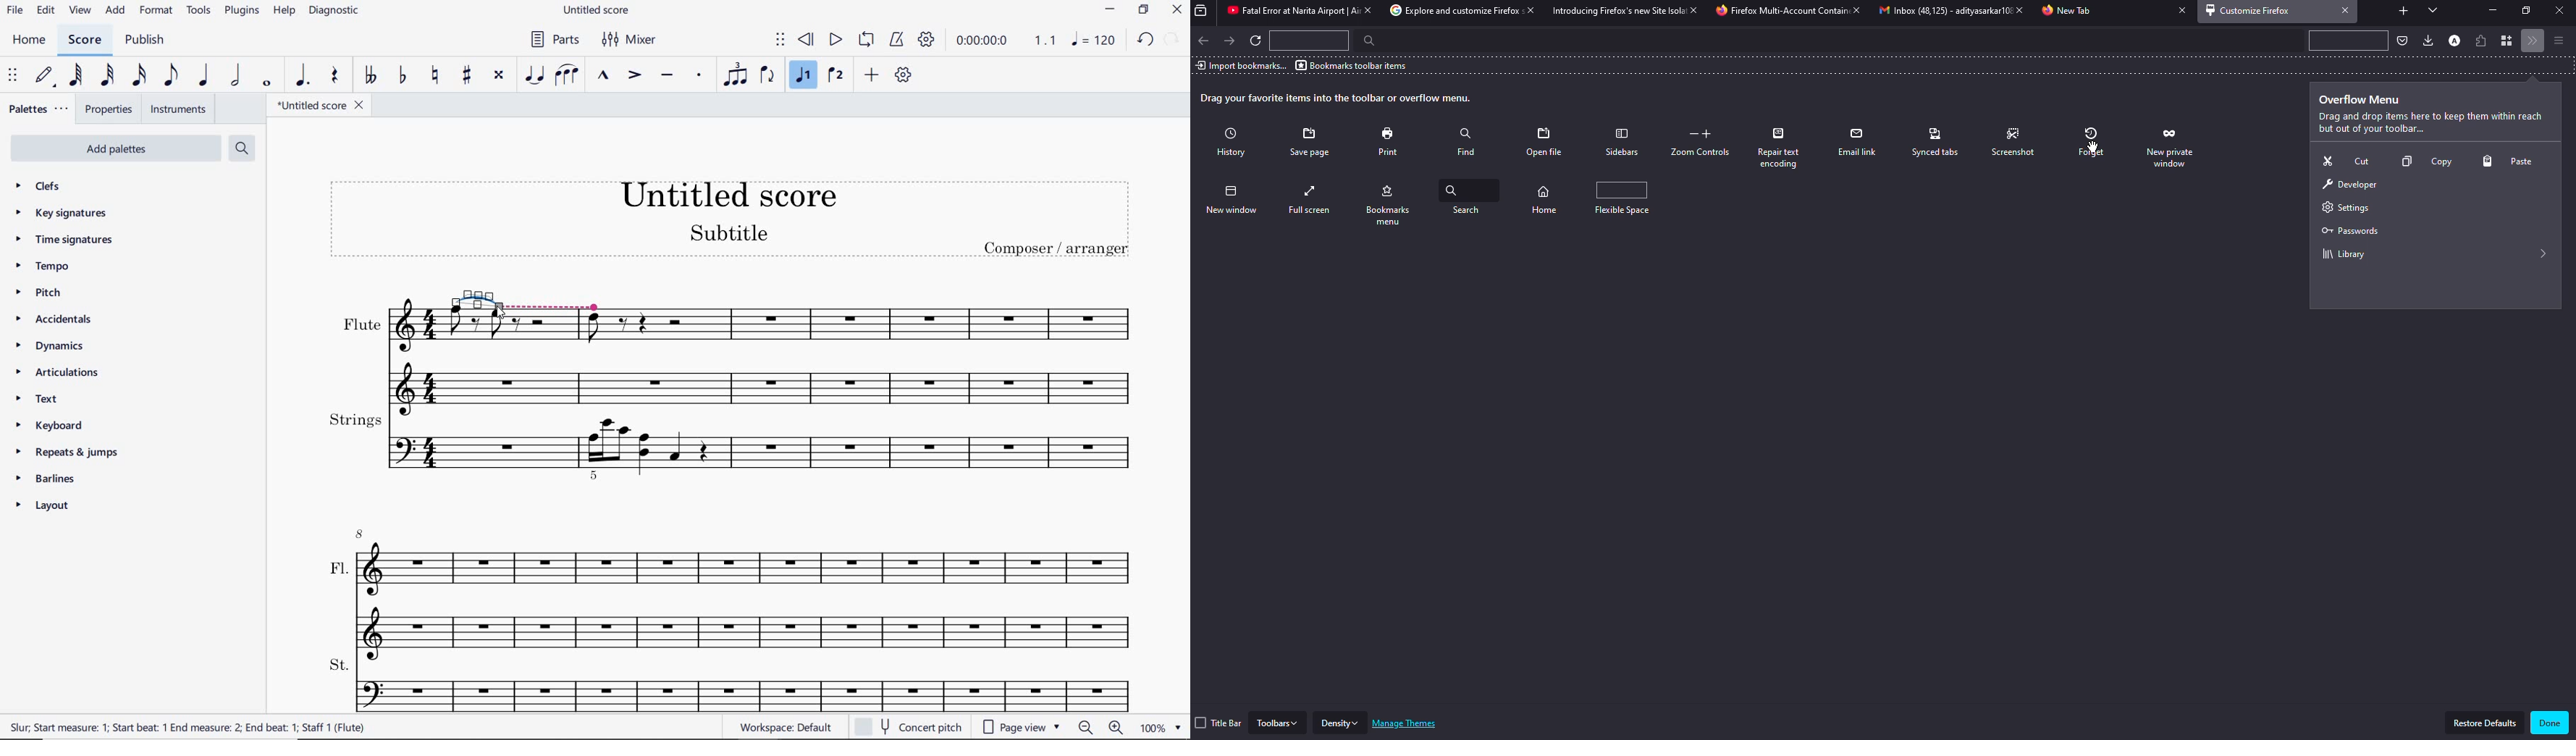  I want to click on tabs, so click(2433, 11).